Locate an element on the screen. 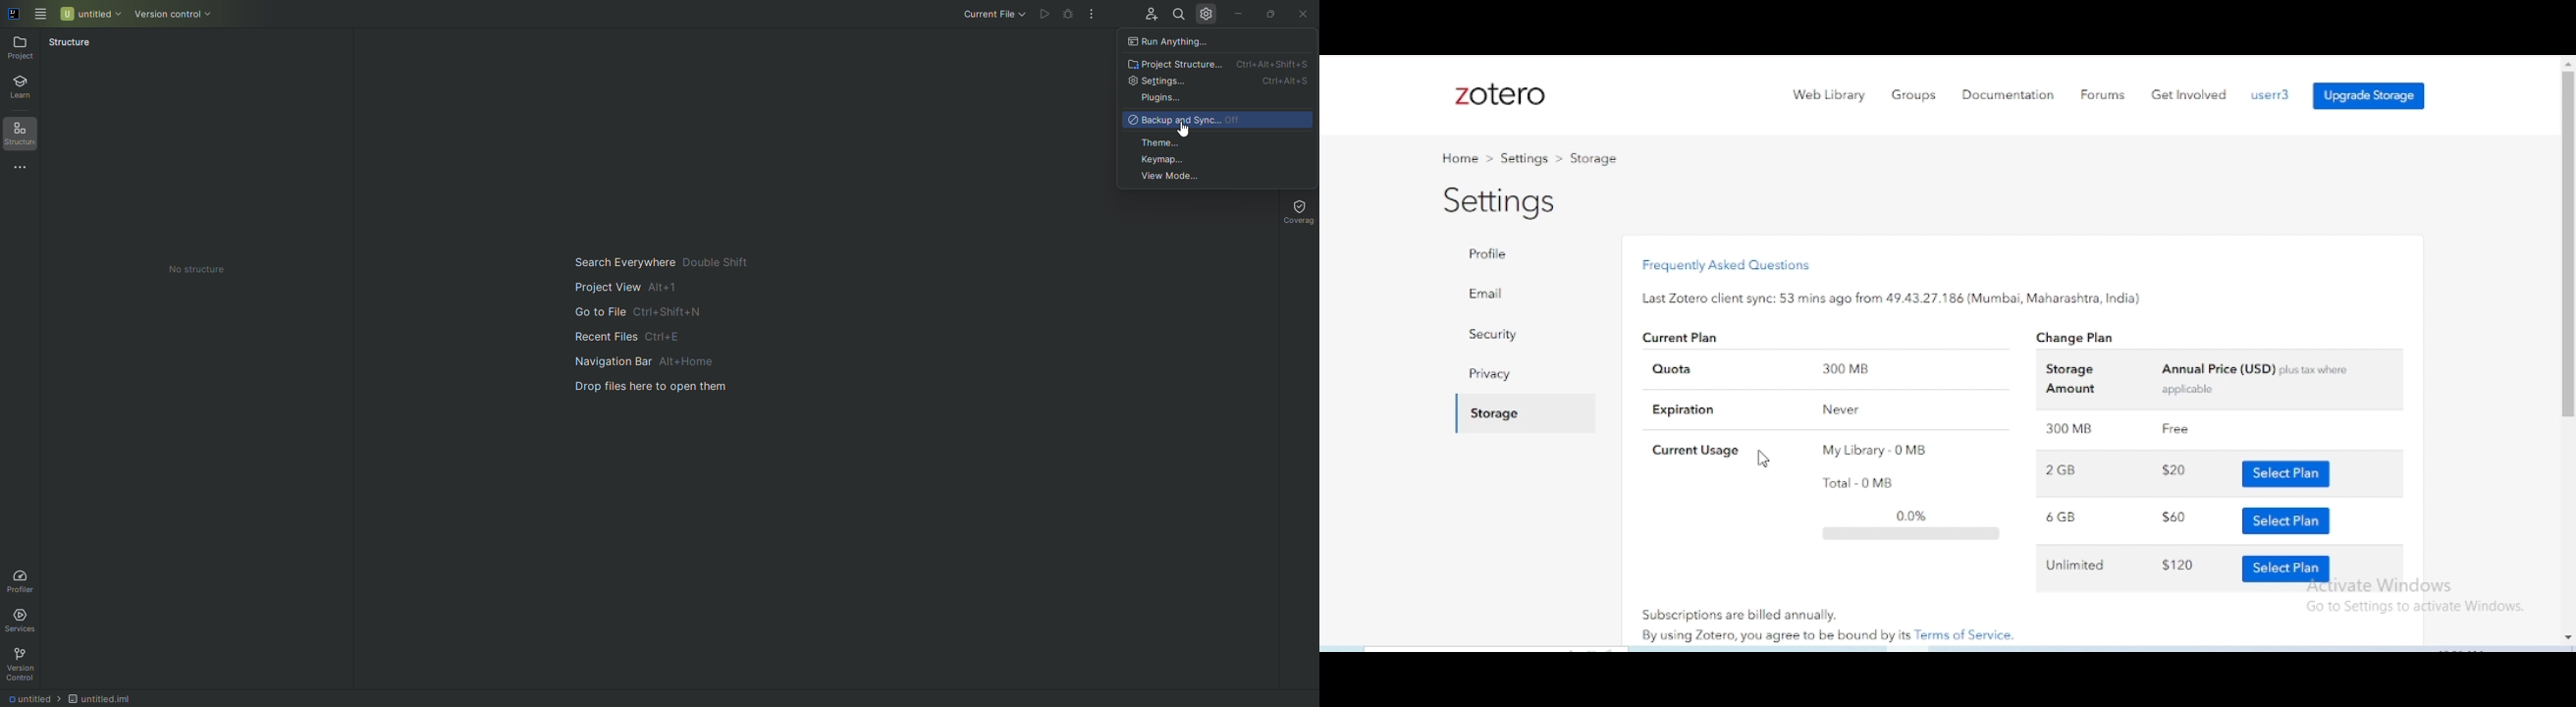 The height and width of the screenshot is (728, 2576). 2 GB is located at coordinates (2062, 470).